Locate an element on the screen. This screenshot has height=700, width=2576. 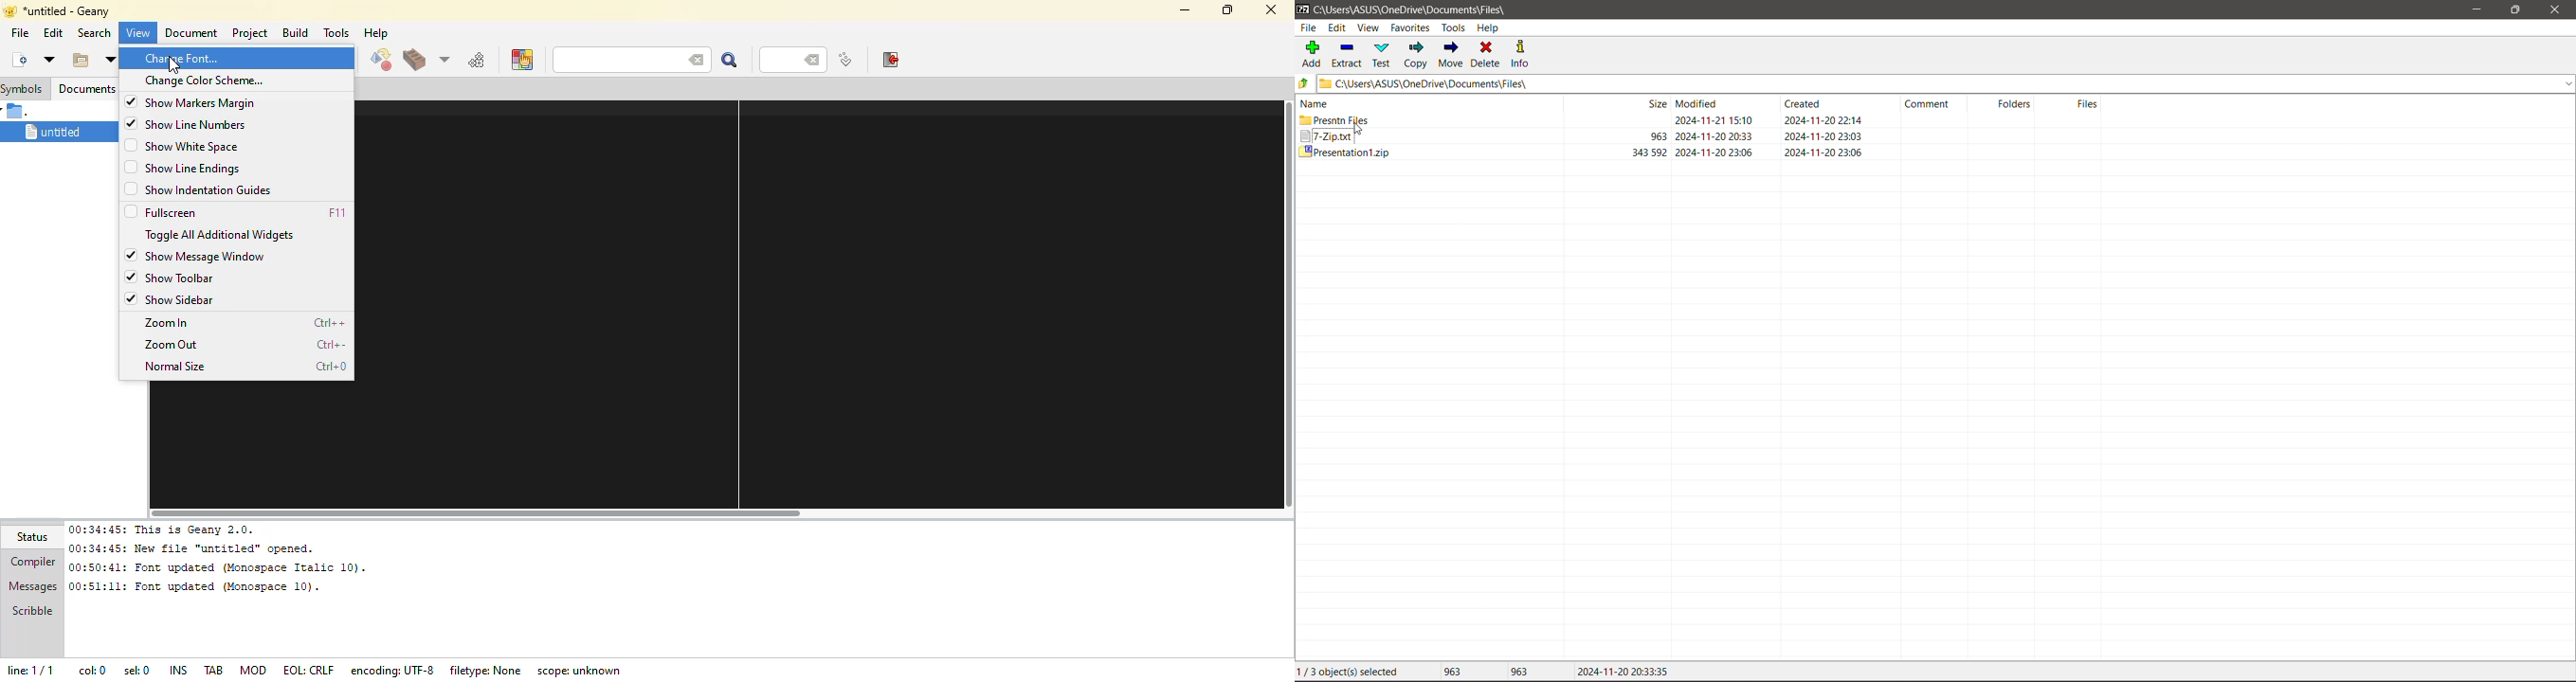
Close is located at coordinates (2557, 10).